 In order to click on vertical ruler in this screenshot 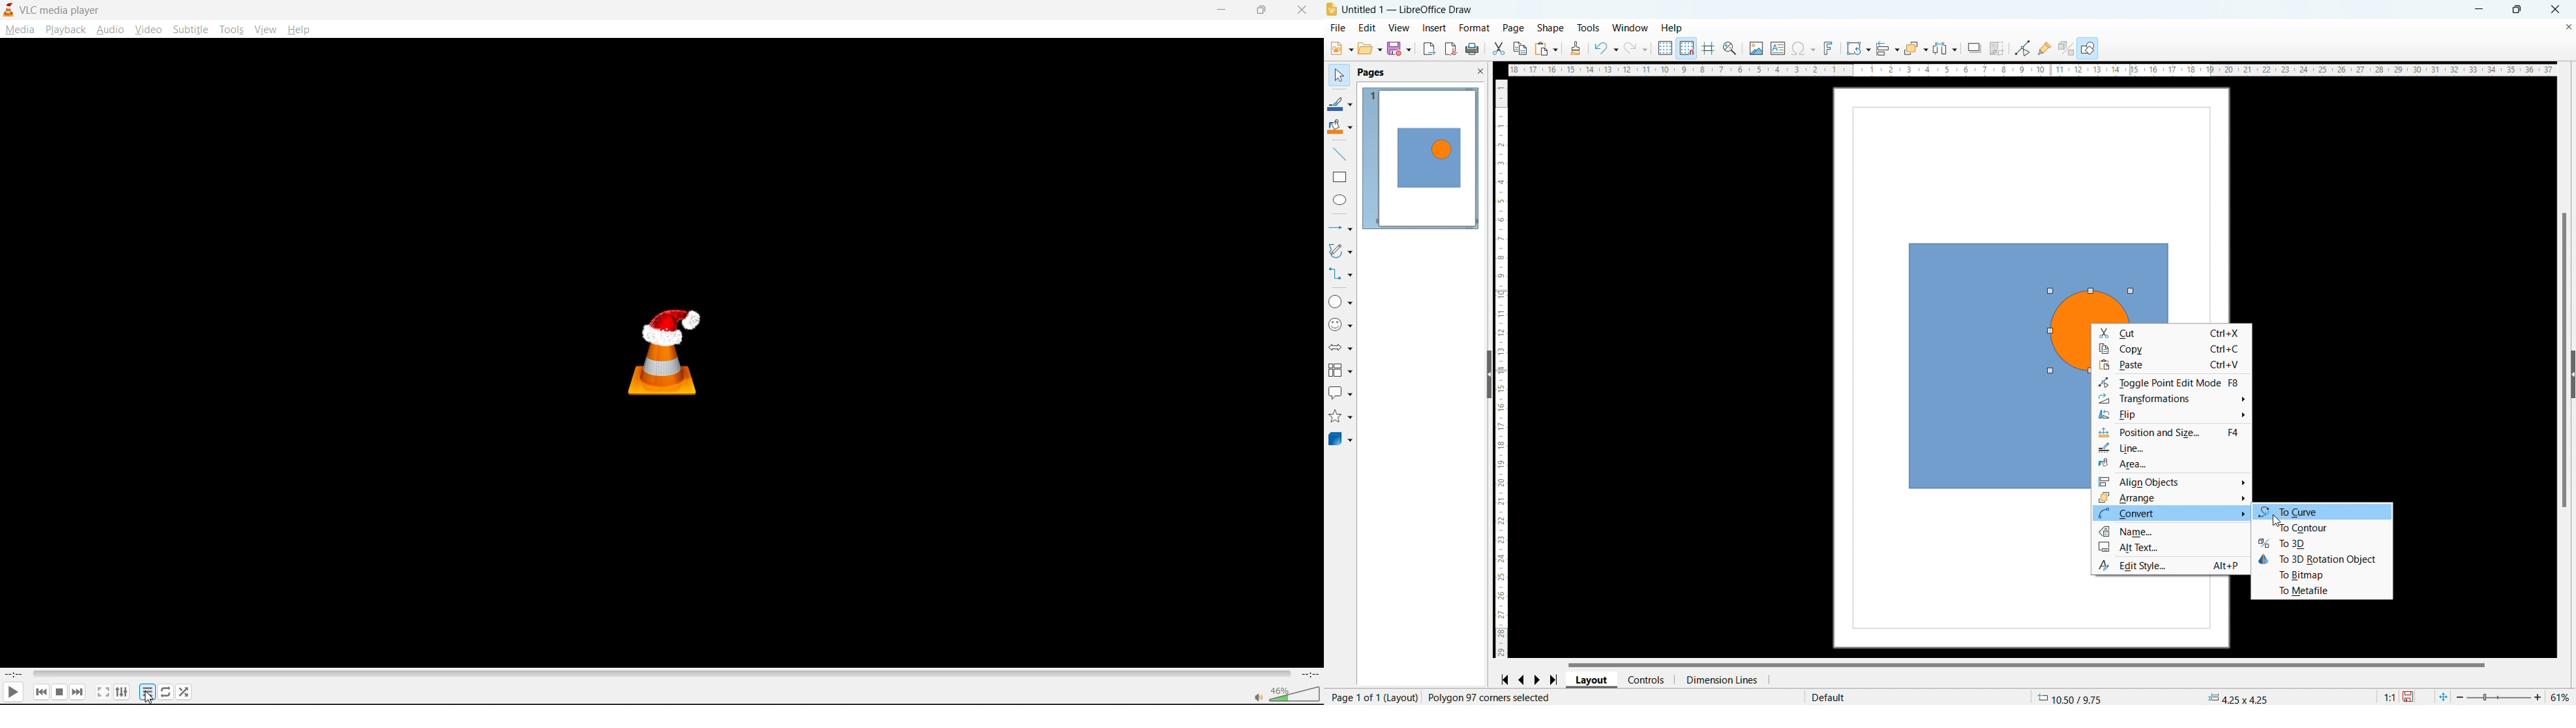, I will do `click(1503, 369)`.